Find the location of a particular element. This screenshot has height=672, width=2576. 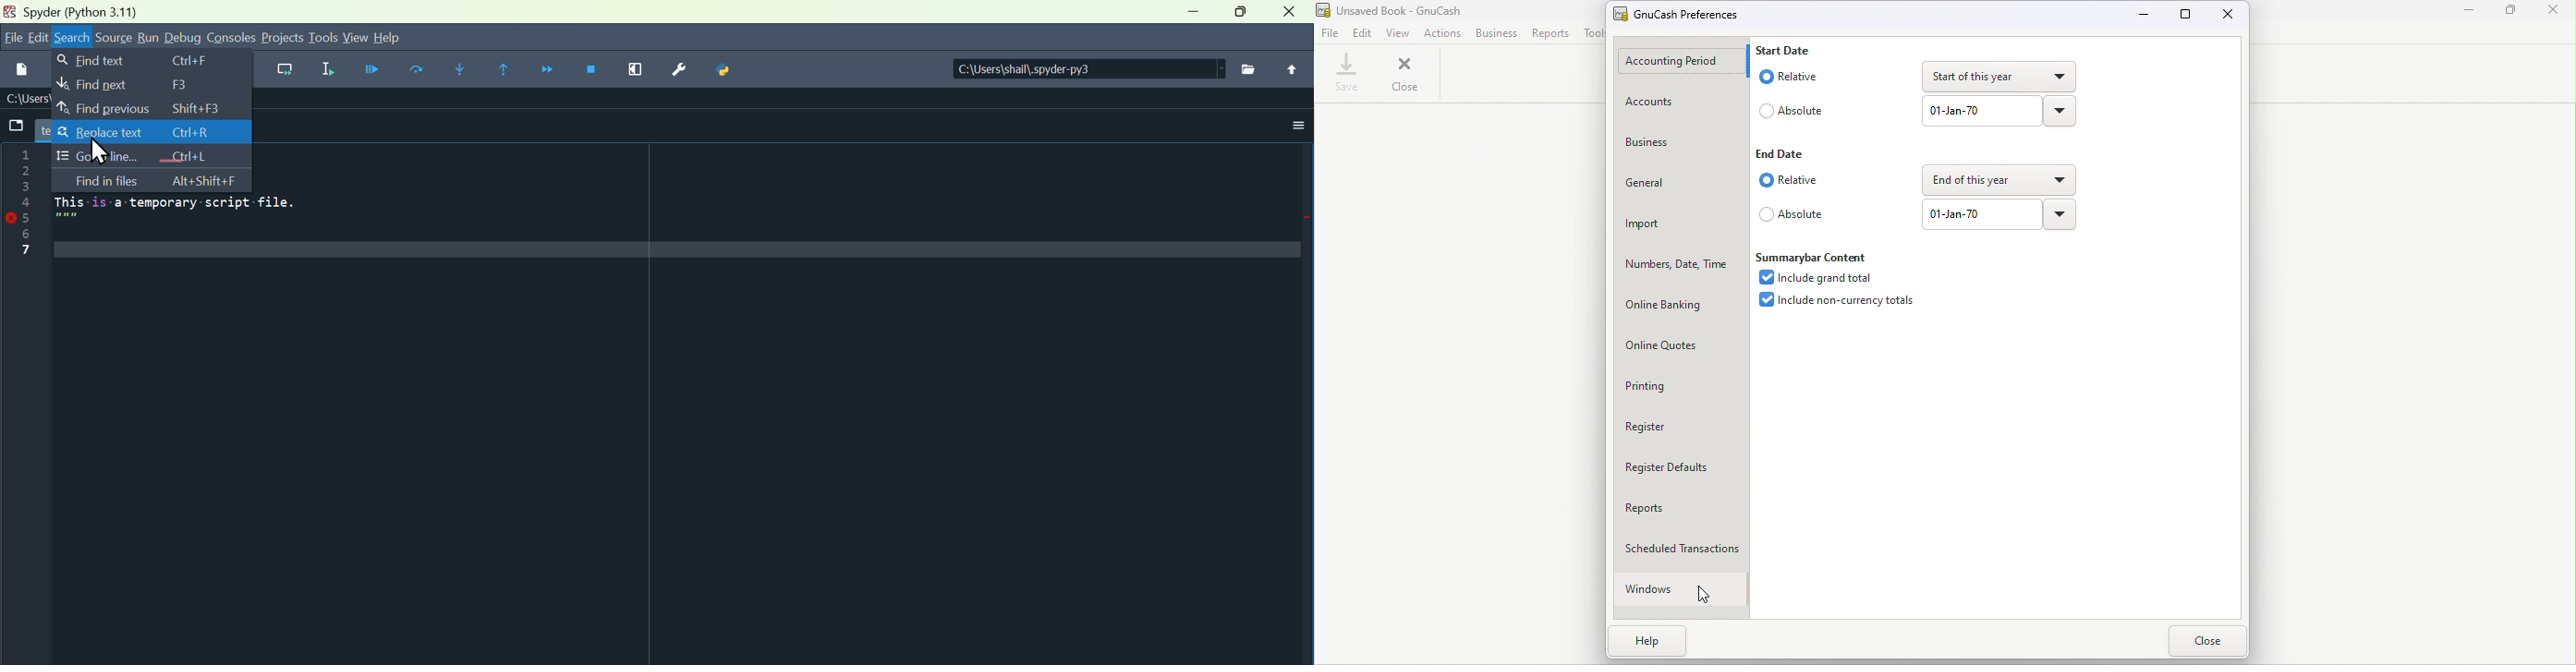

Spyder Desktop Icon is located at coordinates (9, 12).